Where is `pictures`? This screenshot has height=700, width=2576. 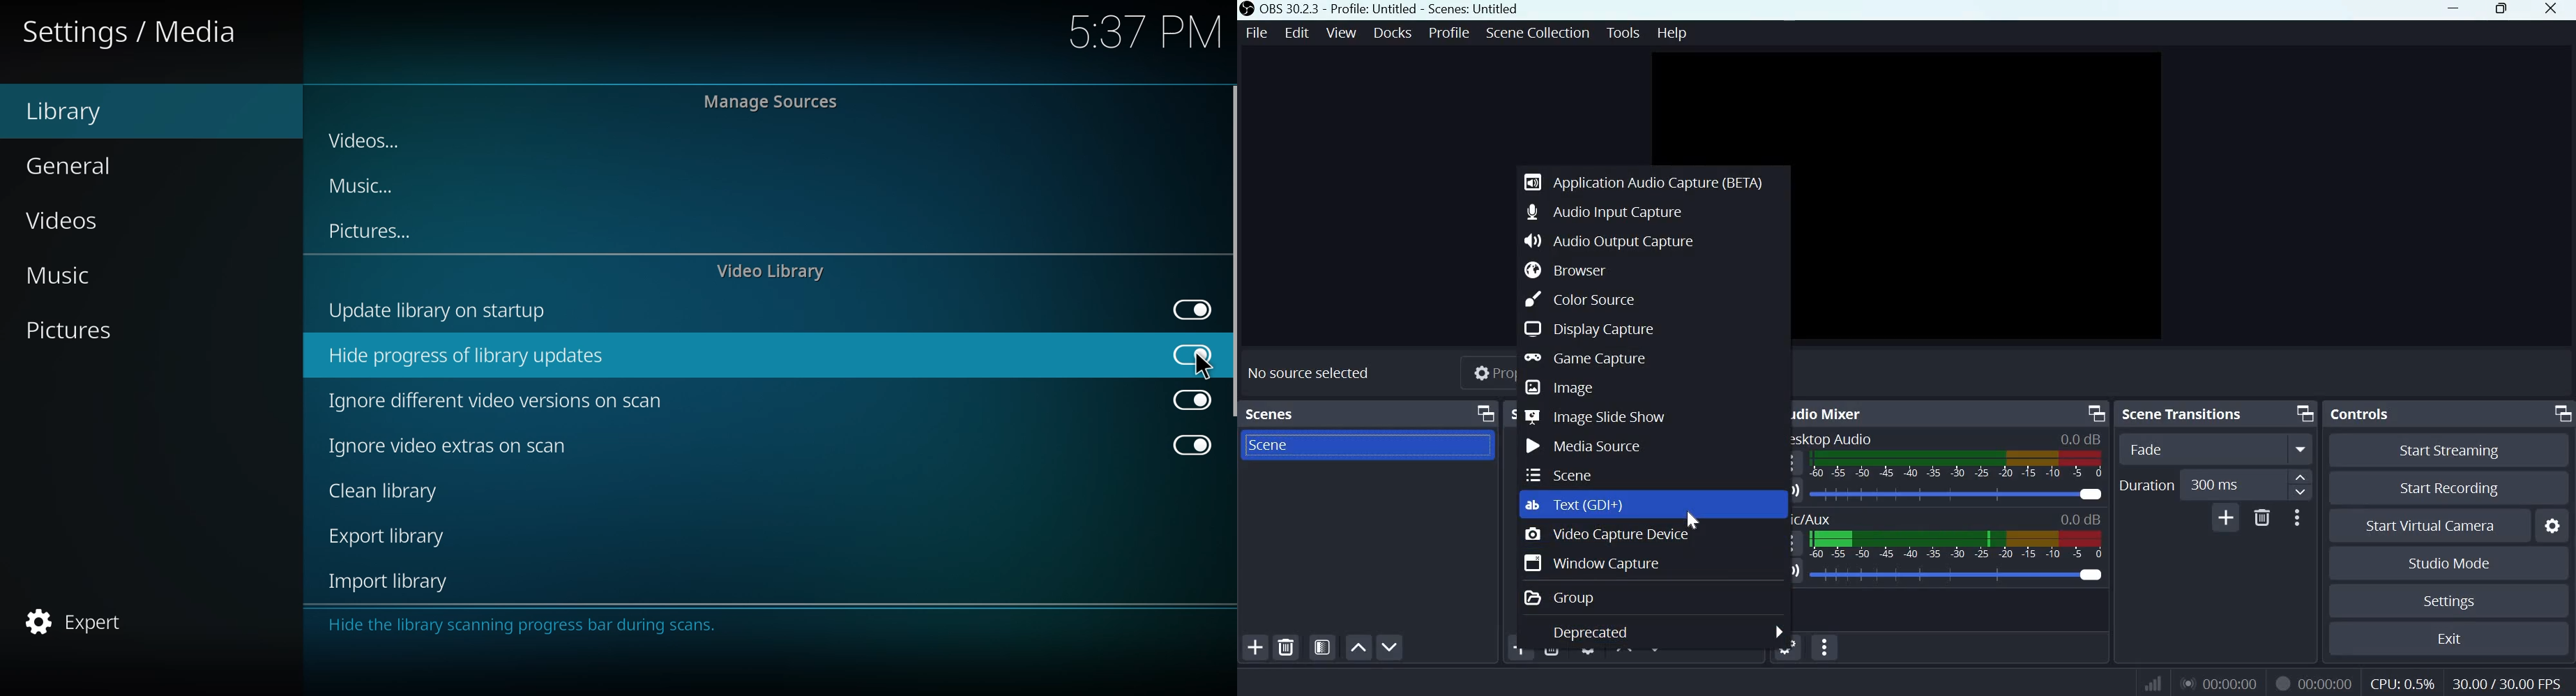 pictures is located at coordinates (85, 331).